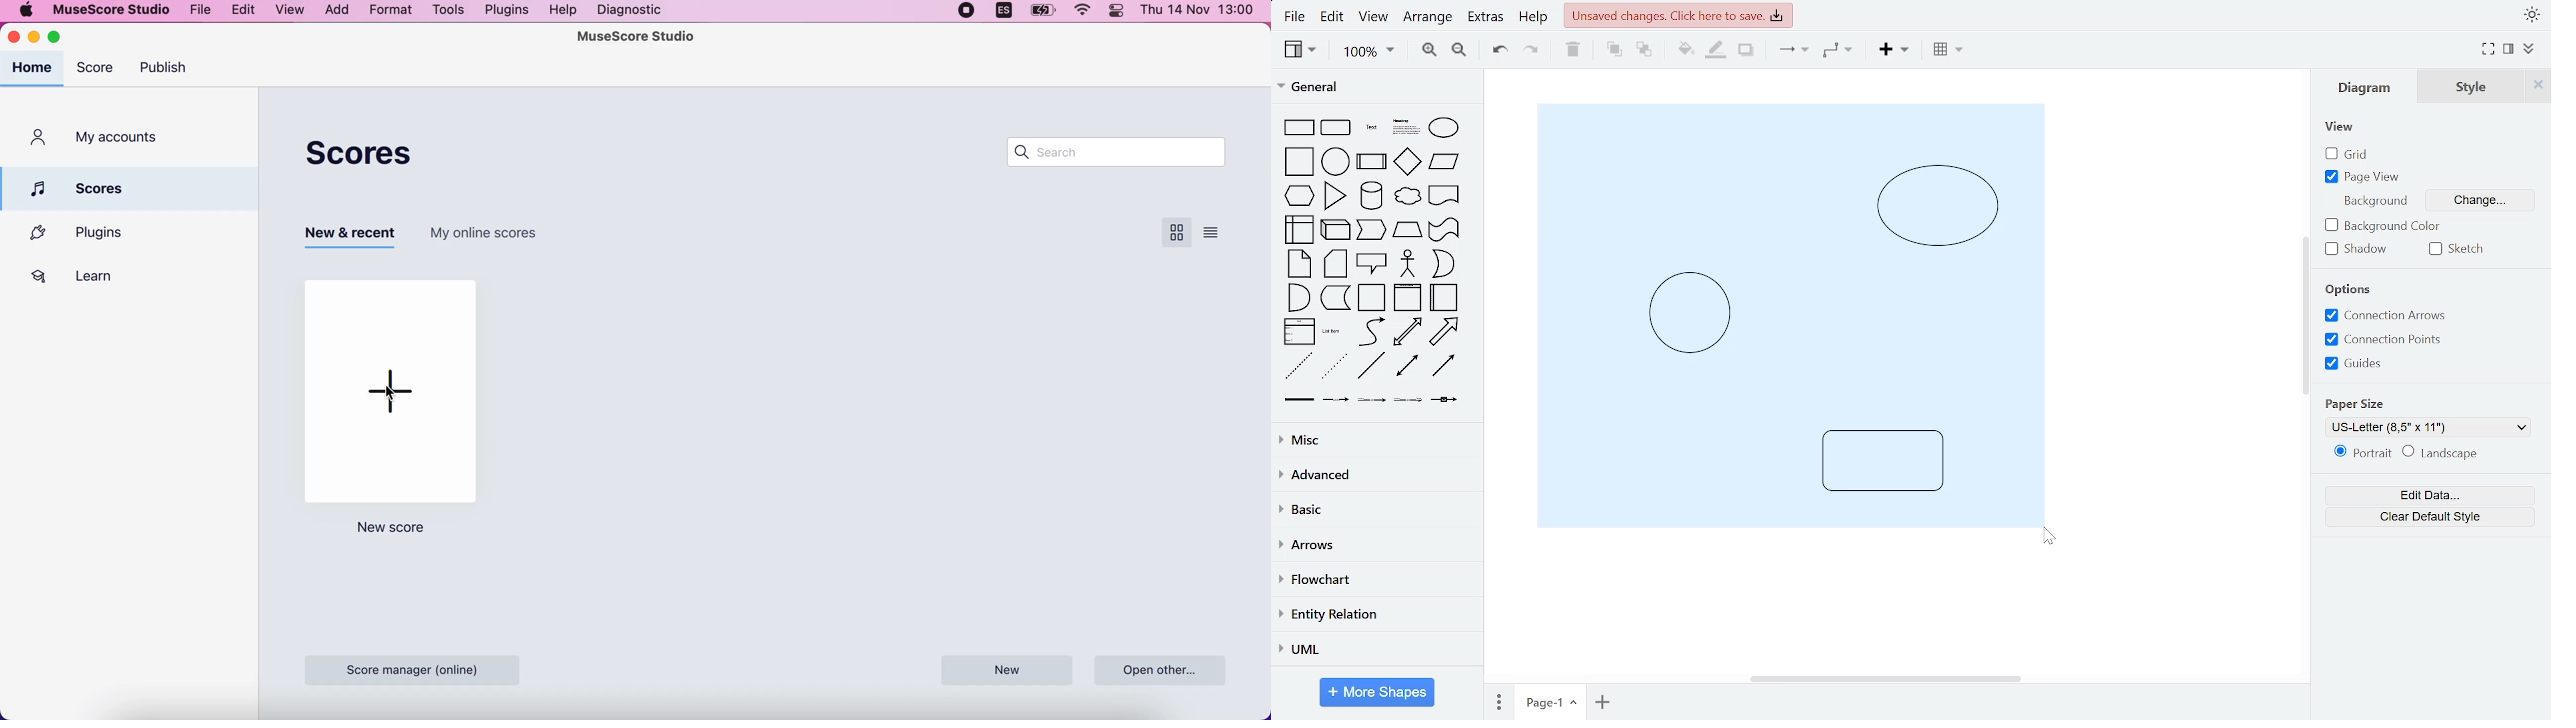 The image size is (2576, 728). Describe the element at coordinates (2429, 515) in the screenshot. I see `clear default style` at that location.